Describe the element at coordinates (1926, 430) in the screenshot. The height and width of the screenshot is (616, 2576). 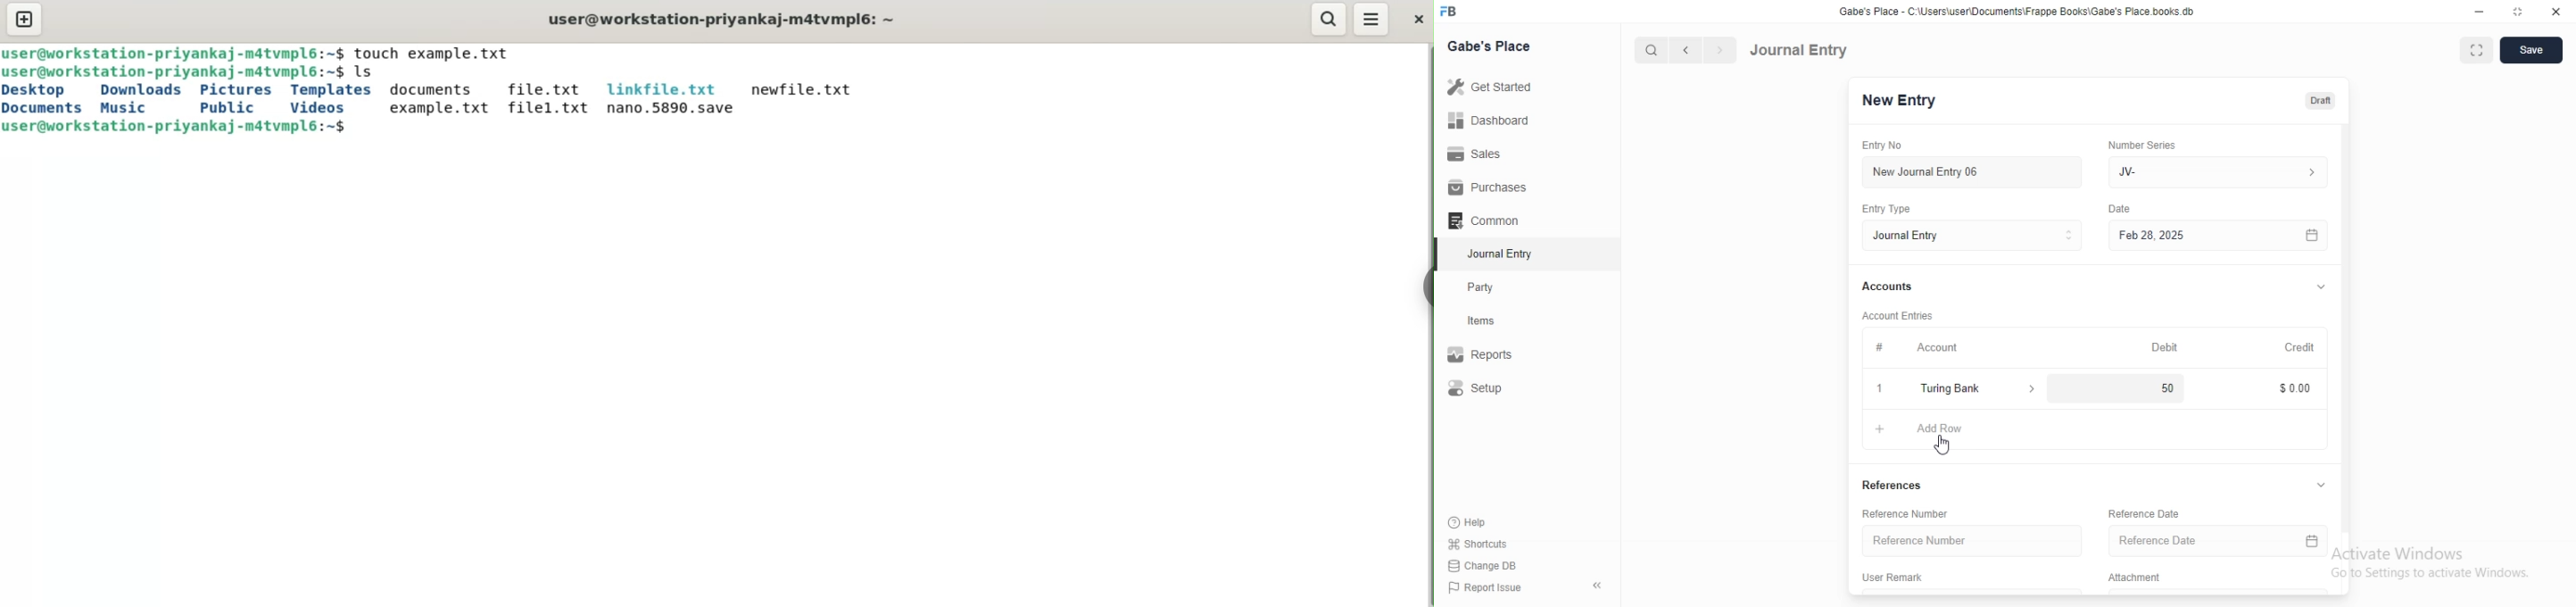
I see `Add Row` at that location.